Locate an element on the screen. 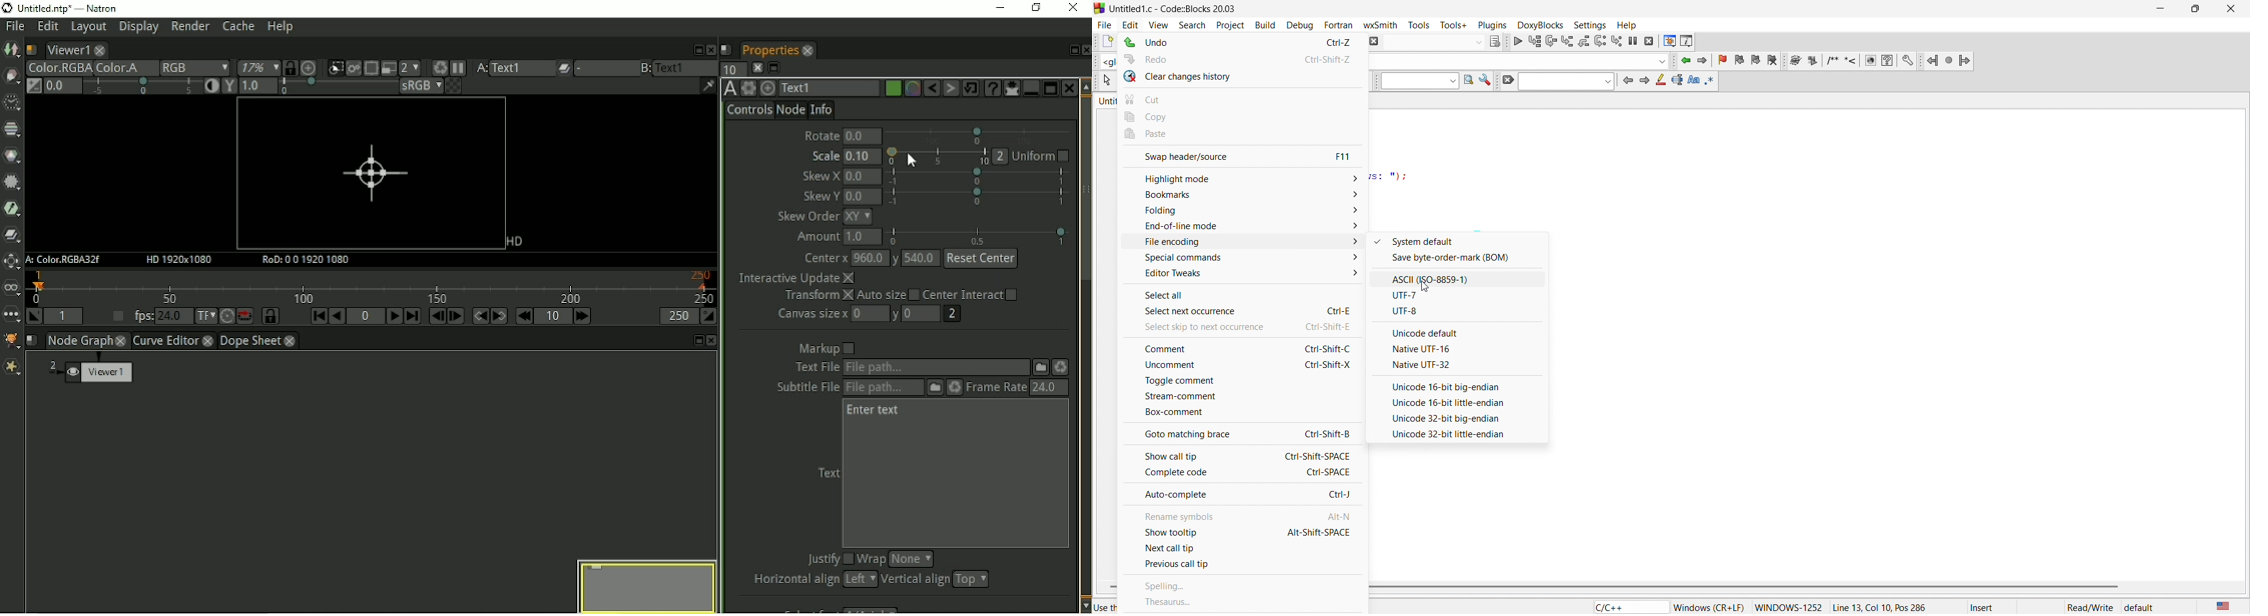 This screenshot has width=2268, height=616. close is located at coordinates (2232, 8).